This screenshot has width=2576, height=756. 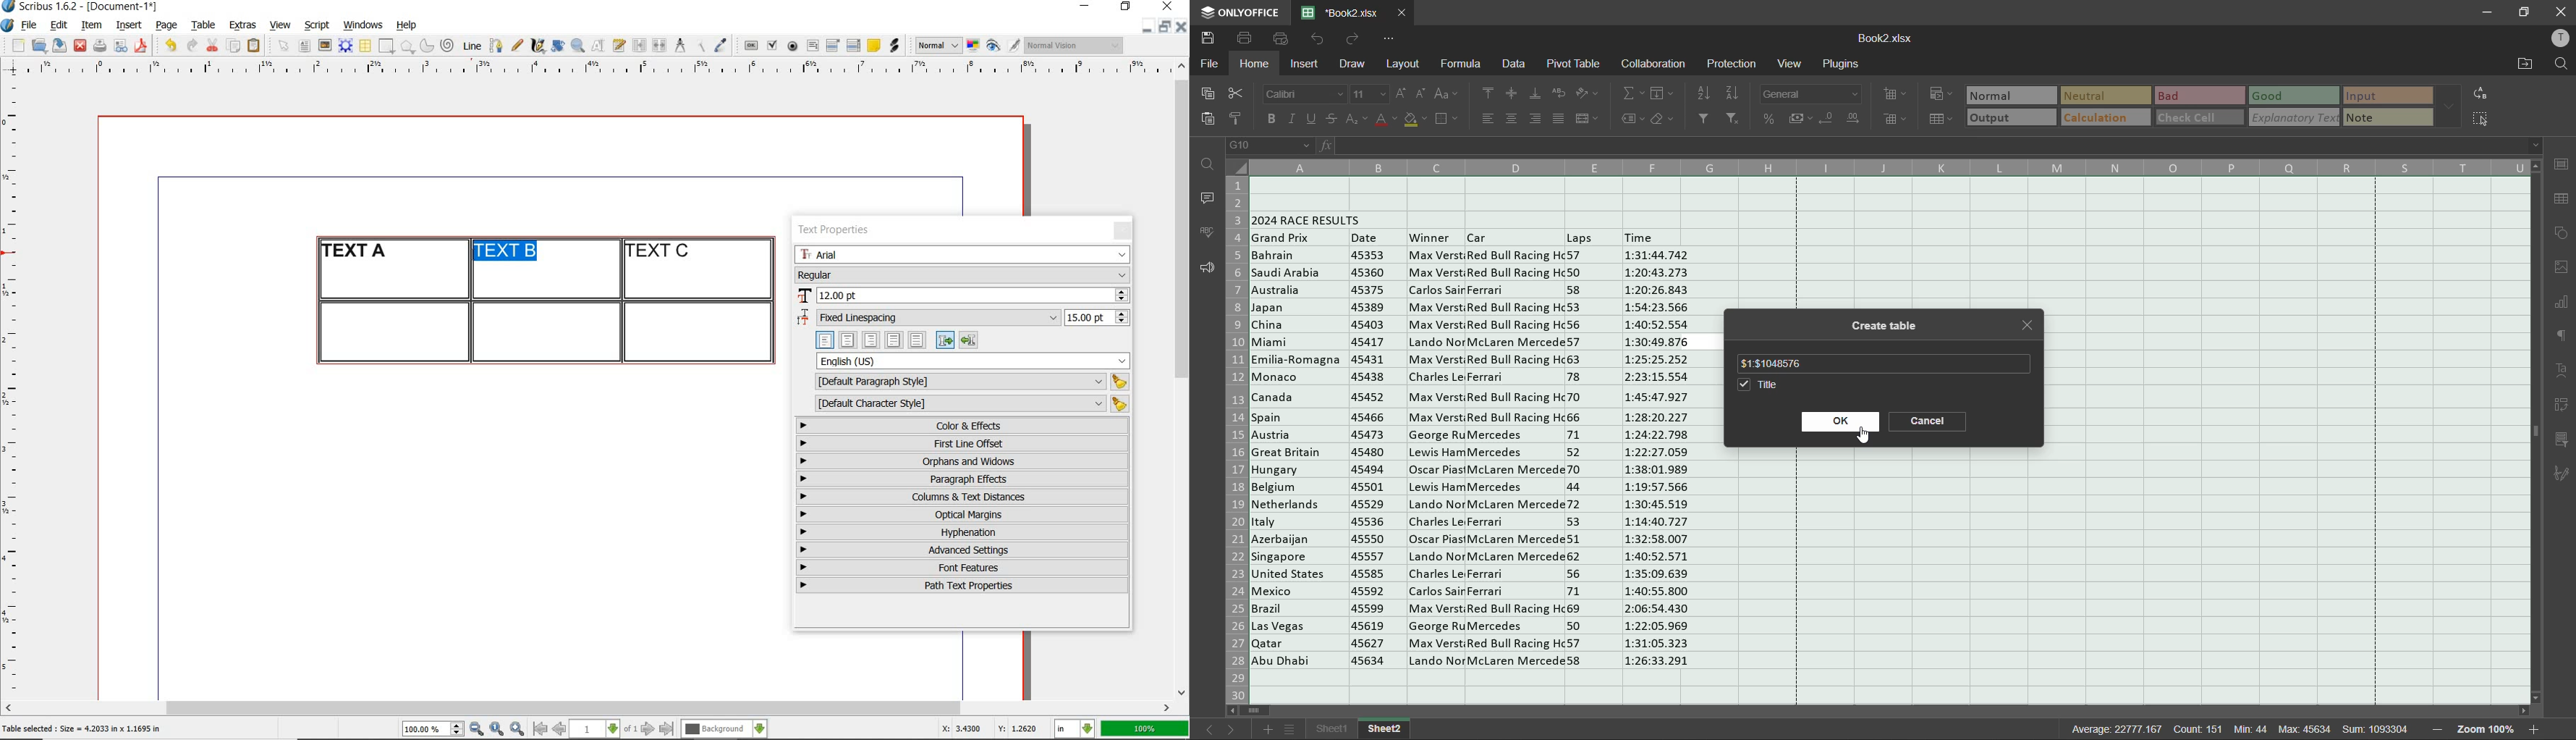 What do you see at coordinates (1358, 120) in the screenshot?
I see `sub/superscript` at bounding box center [1358, 120].